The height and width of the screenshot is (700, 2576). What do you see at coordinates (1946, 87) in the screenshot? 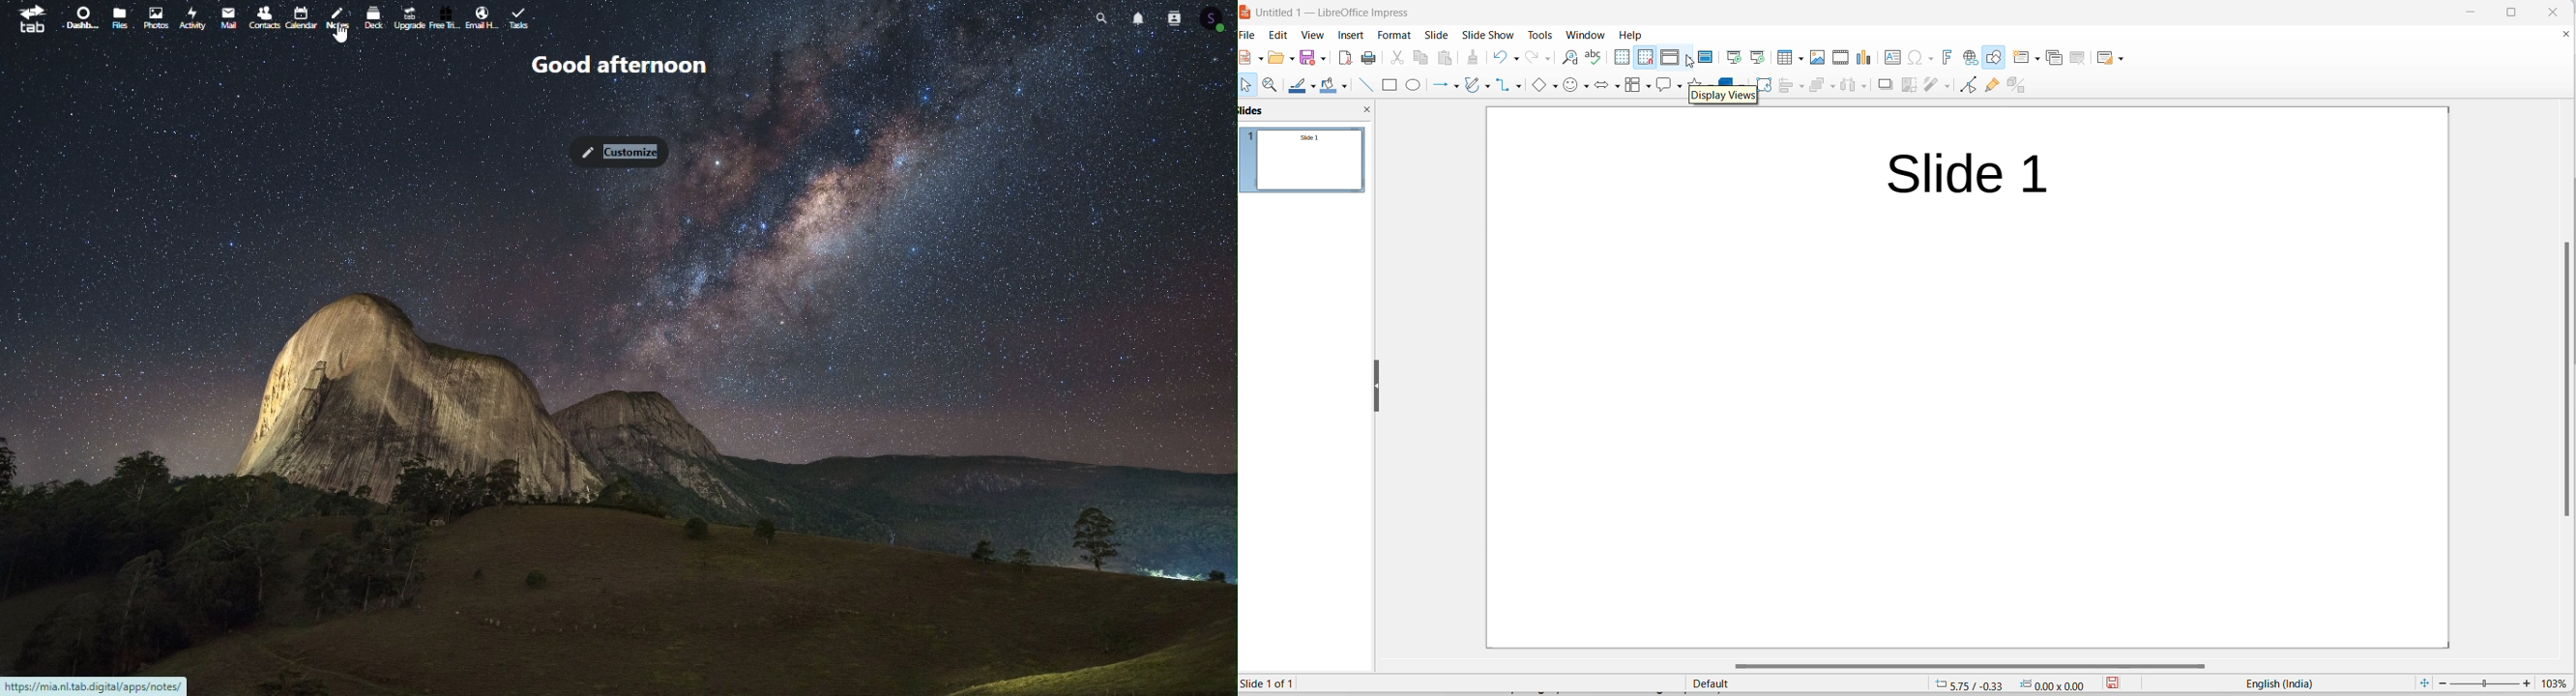
I see `filters options` at bounding box center [1946, 87].